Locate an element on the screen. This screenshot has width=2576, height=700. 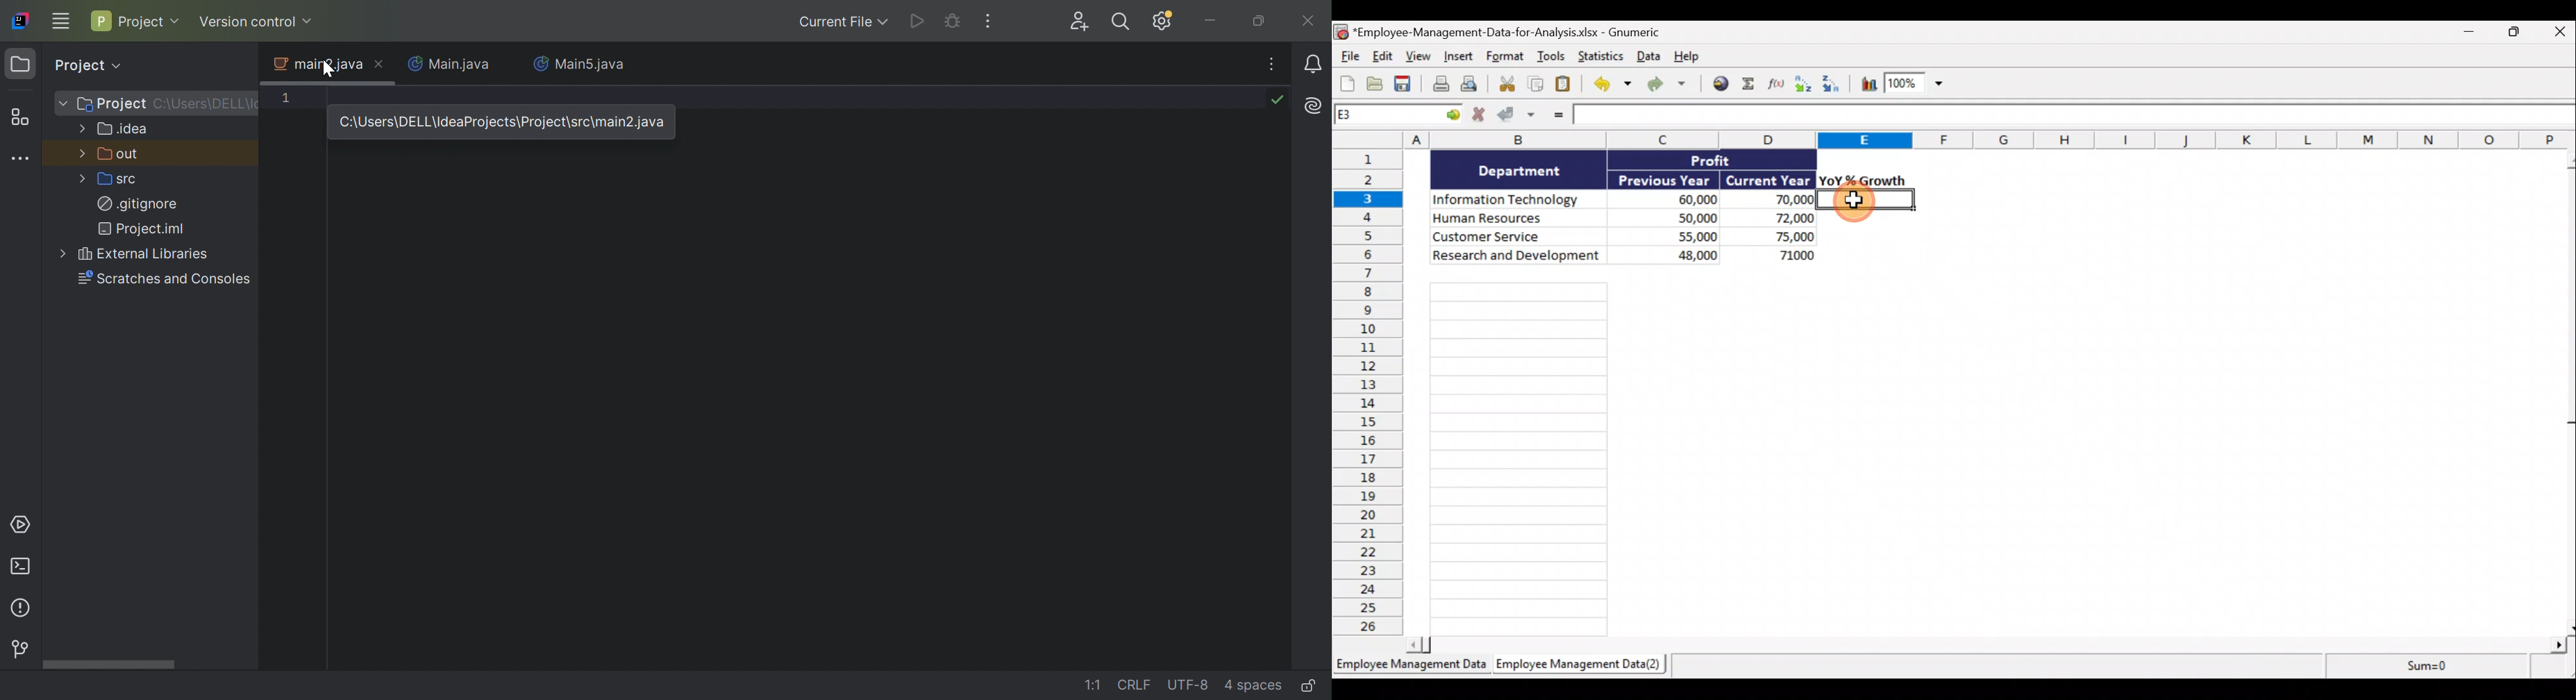
Statistics is located at coordinates (1599, 56).